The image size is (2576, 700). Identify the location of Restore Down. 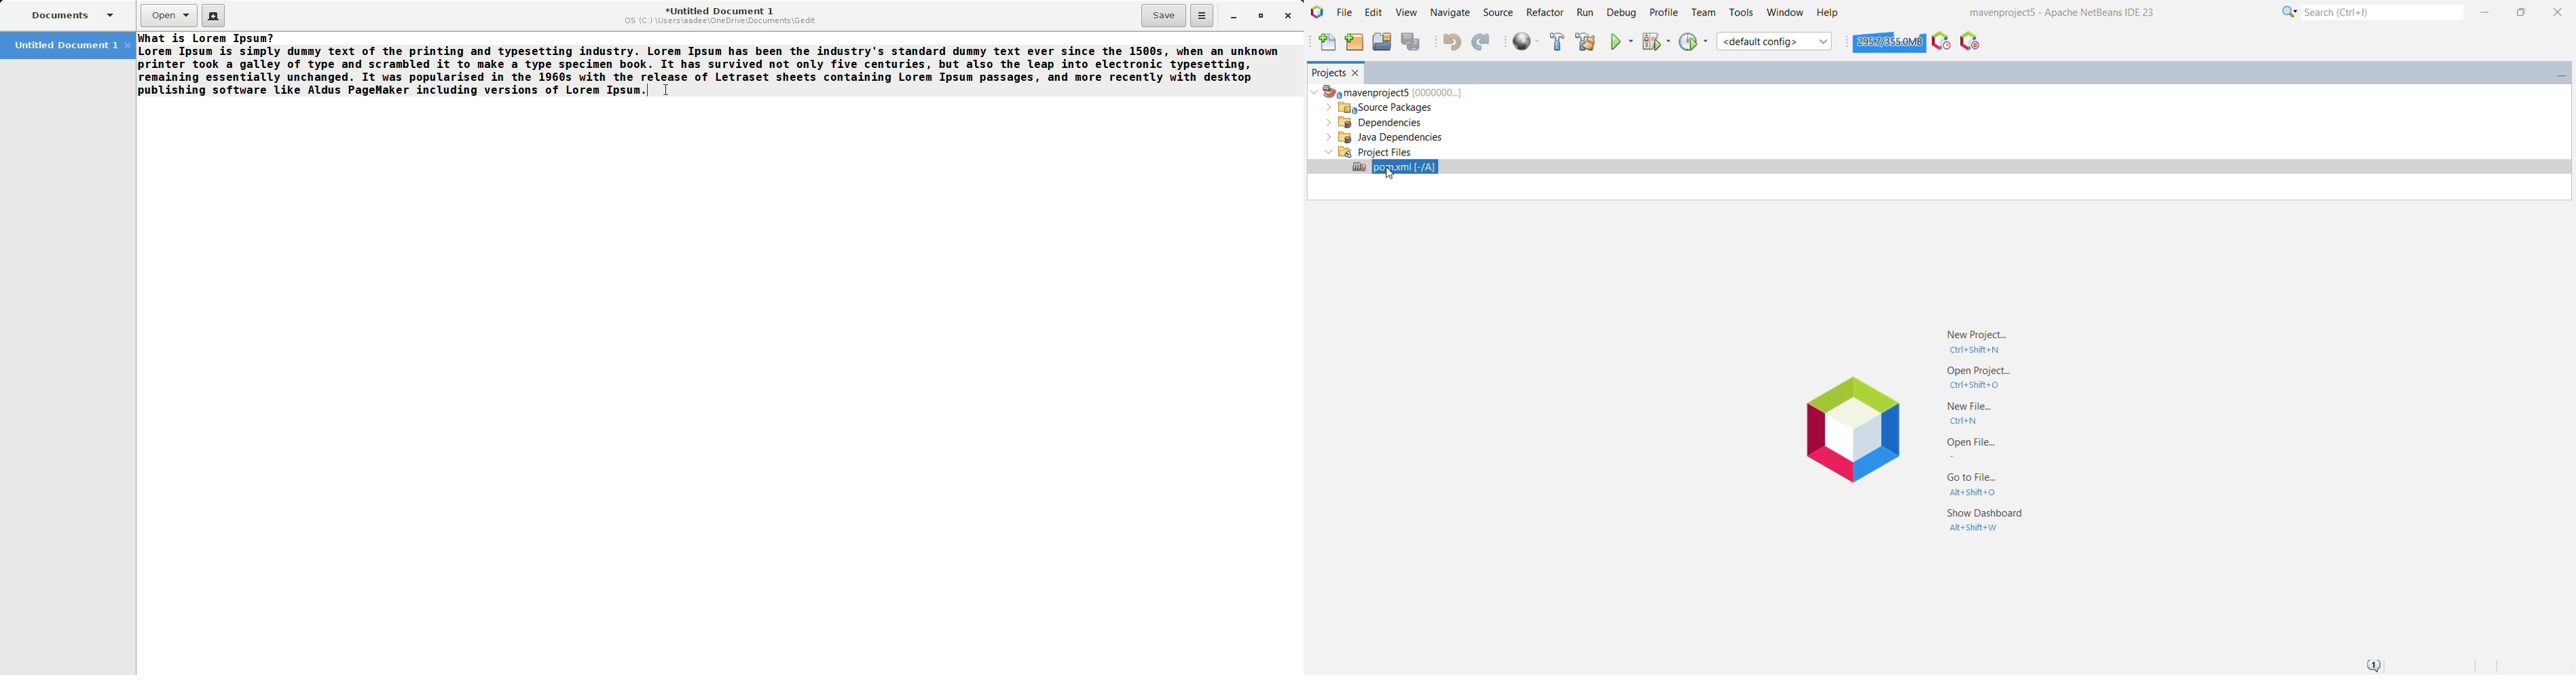
(2521, 11).